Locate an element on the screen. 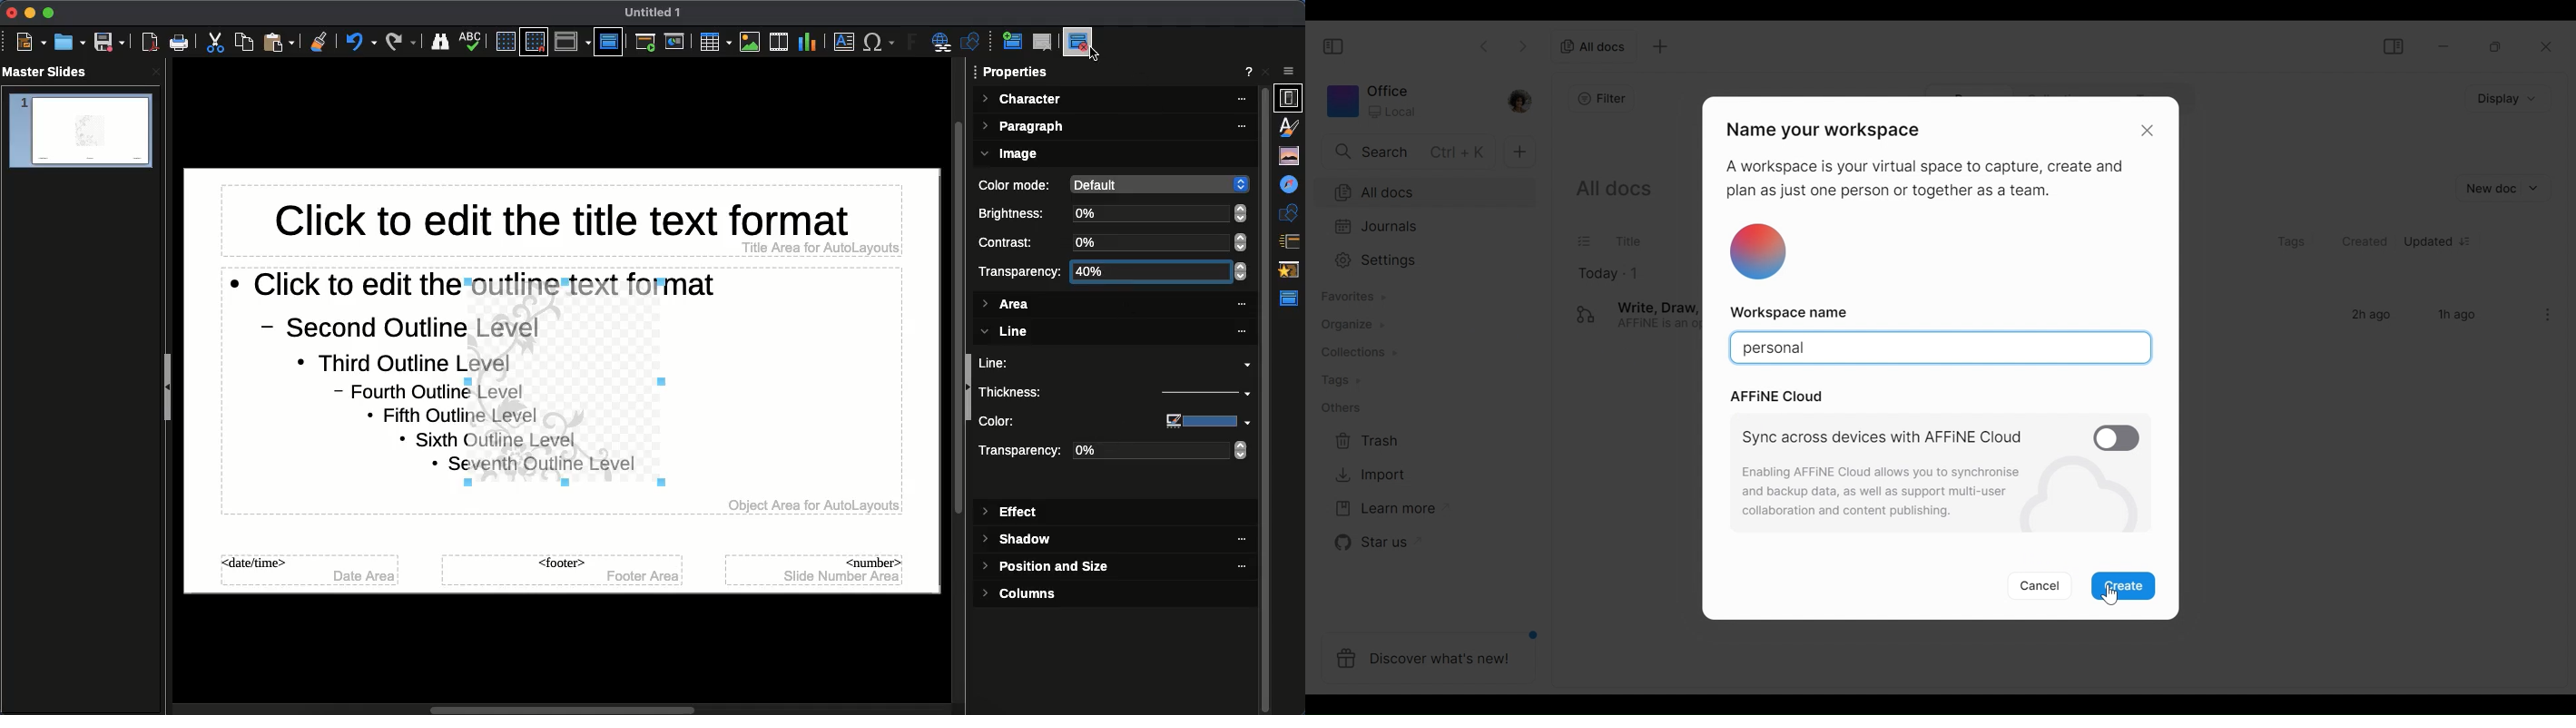 This screenshot has width=2576, height=728. close is located at coordinates (156, 72).